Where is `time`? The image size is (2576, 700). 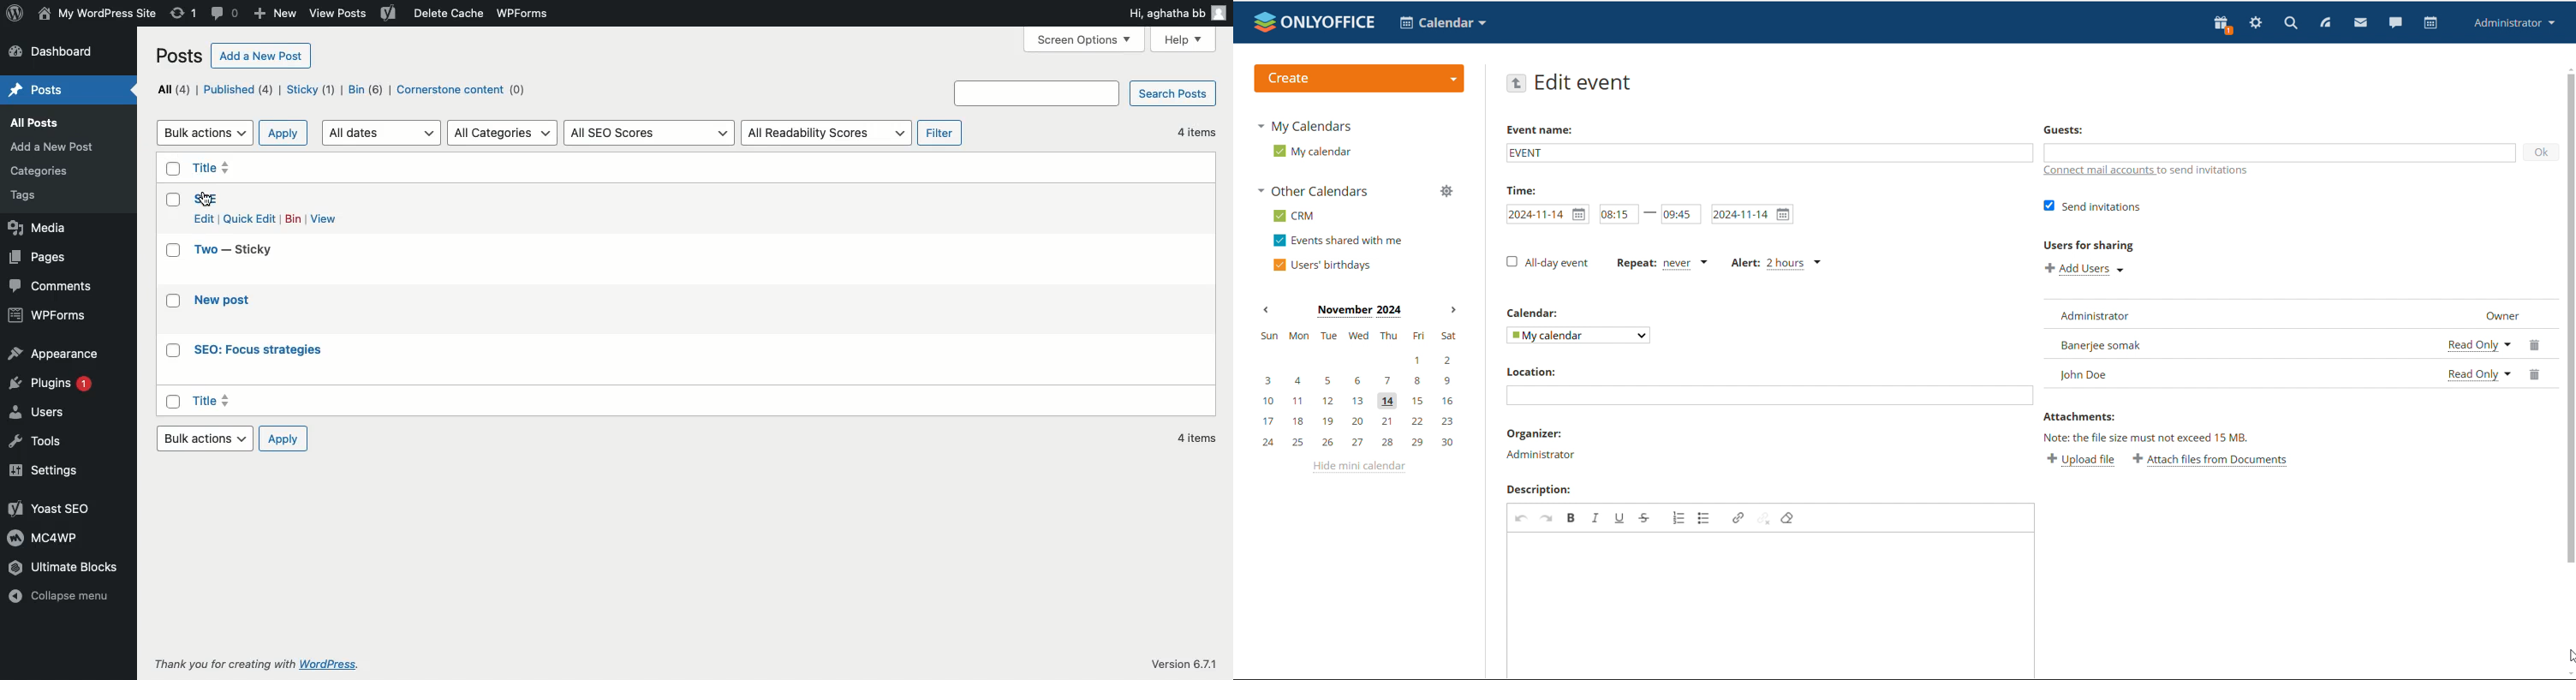 time is located at coordinates (1519, 190).